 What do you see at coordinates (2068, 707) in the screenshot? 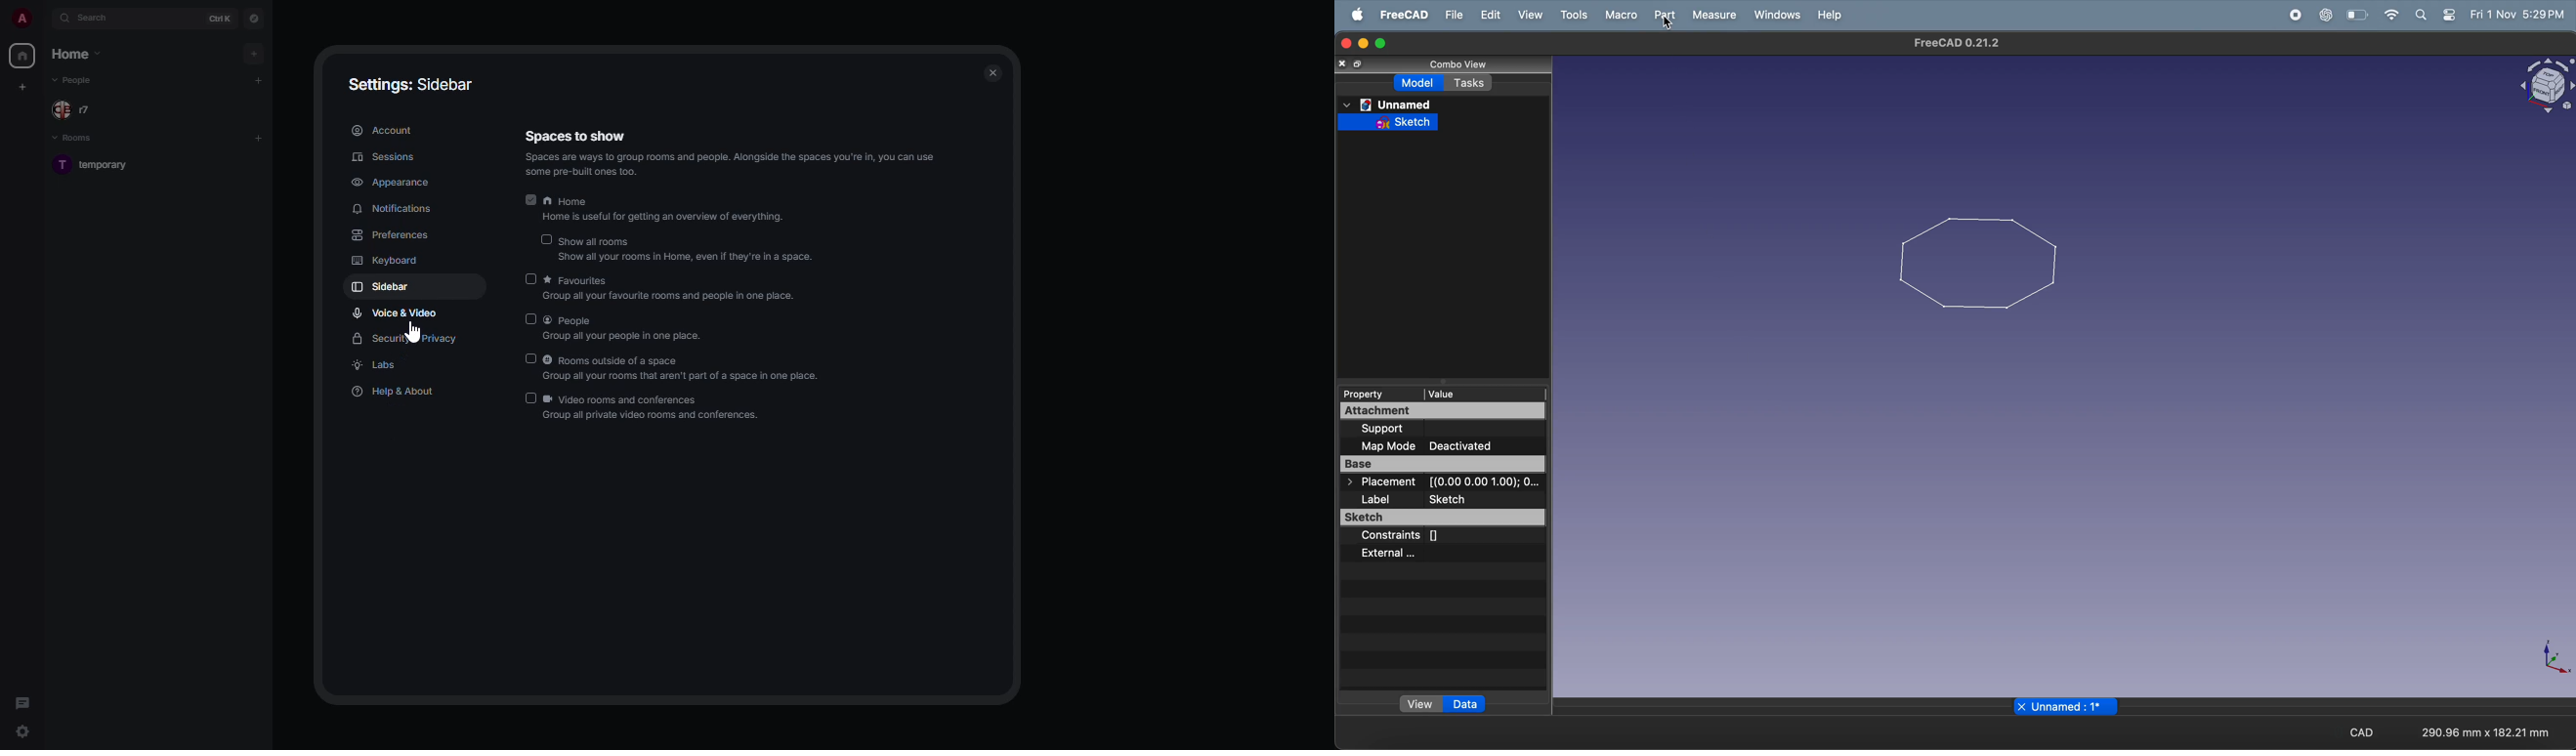
I see `unnamed page name` at bounding box center [2068, 707].